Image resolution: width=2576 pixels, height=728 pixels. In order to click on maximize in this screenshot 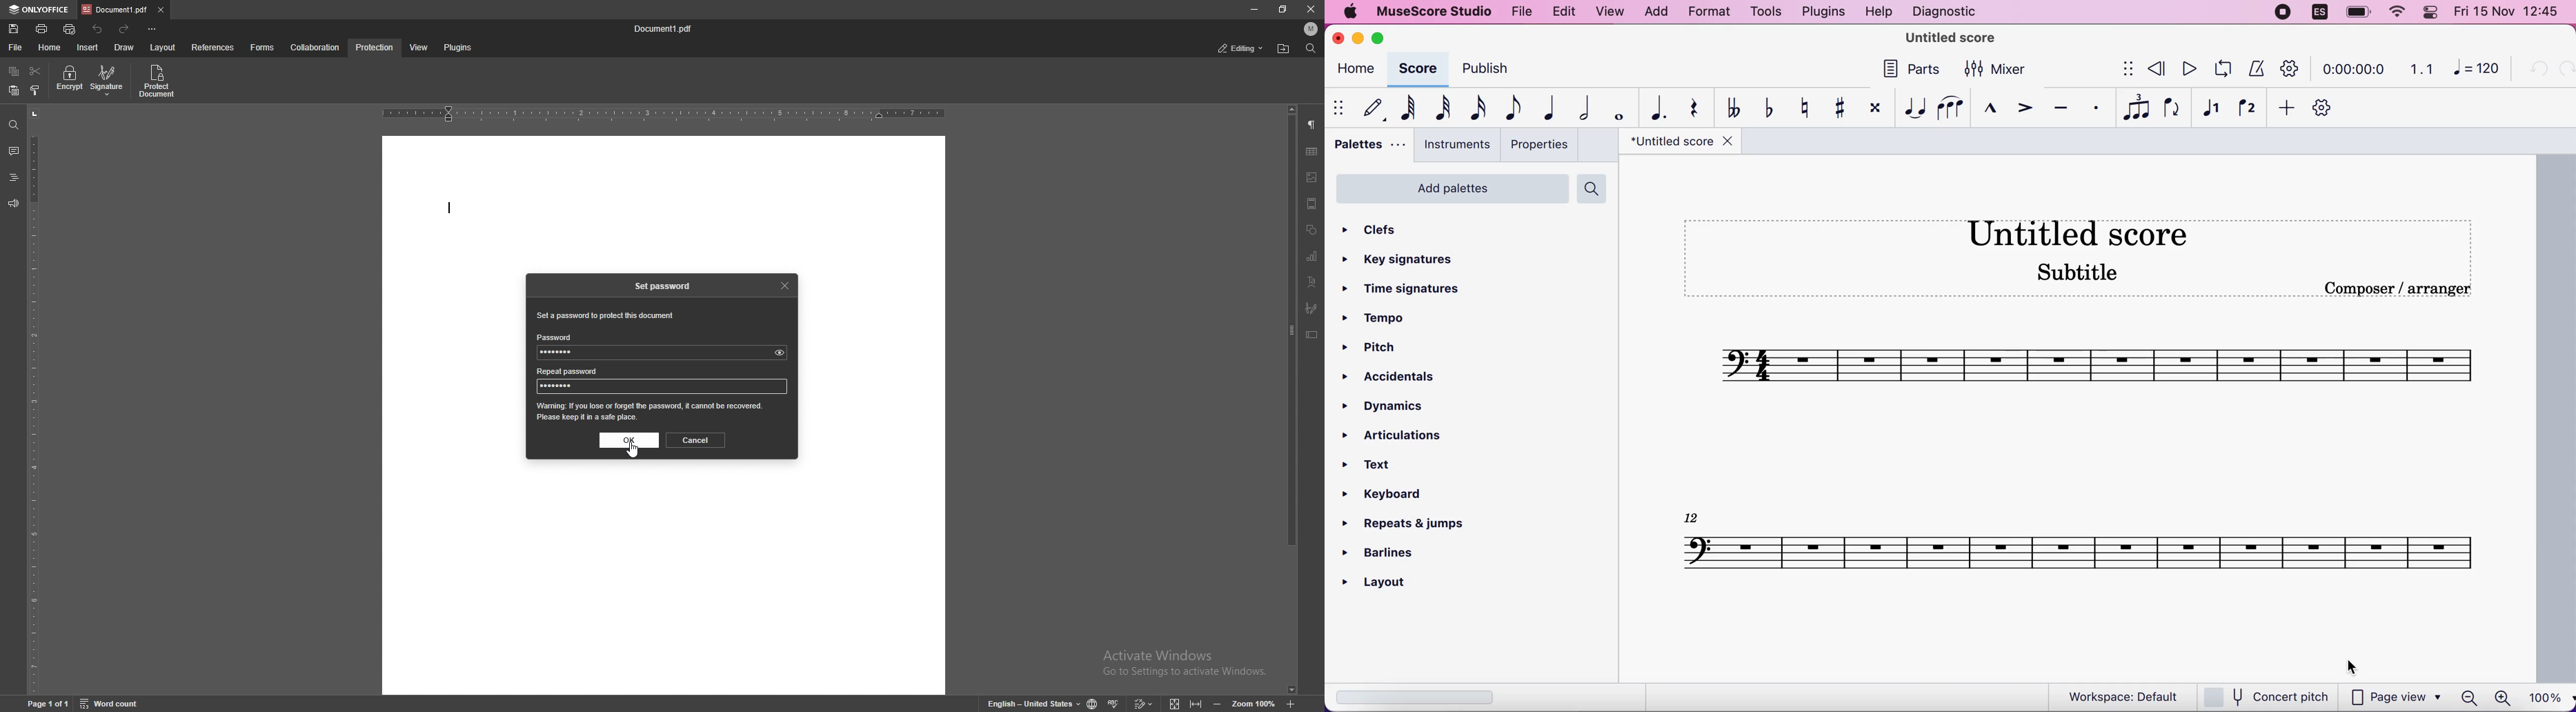, I will do `click(1382, 38)`.